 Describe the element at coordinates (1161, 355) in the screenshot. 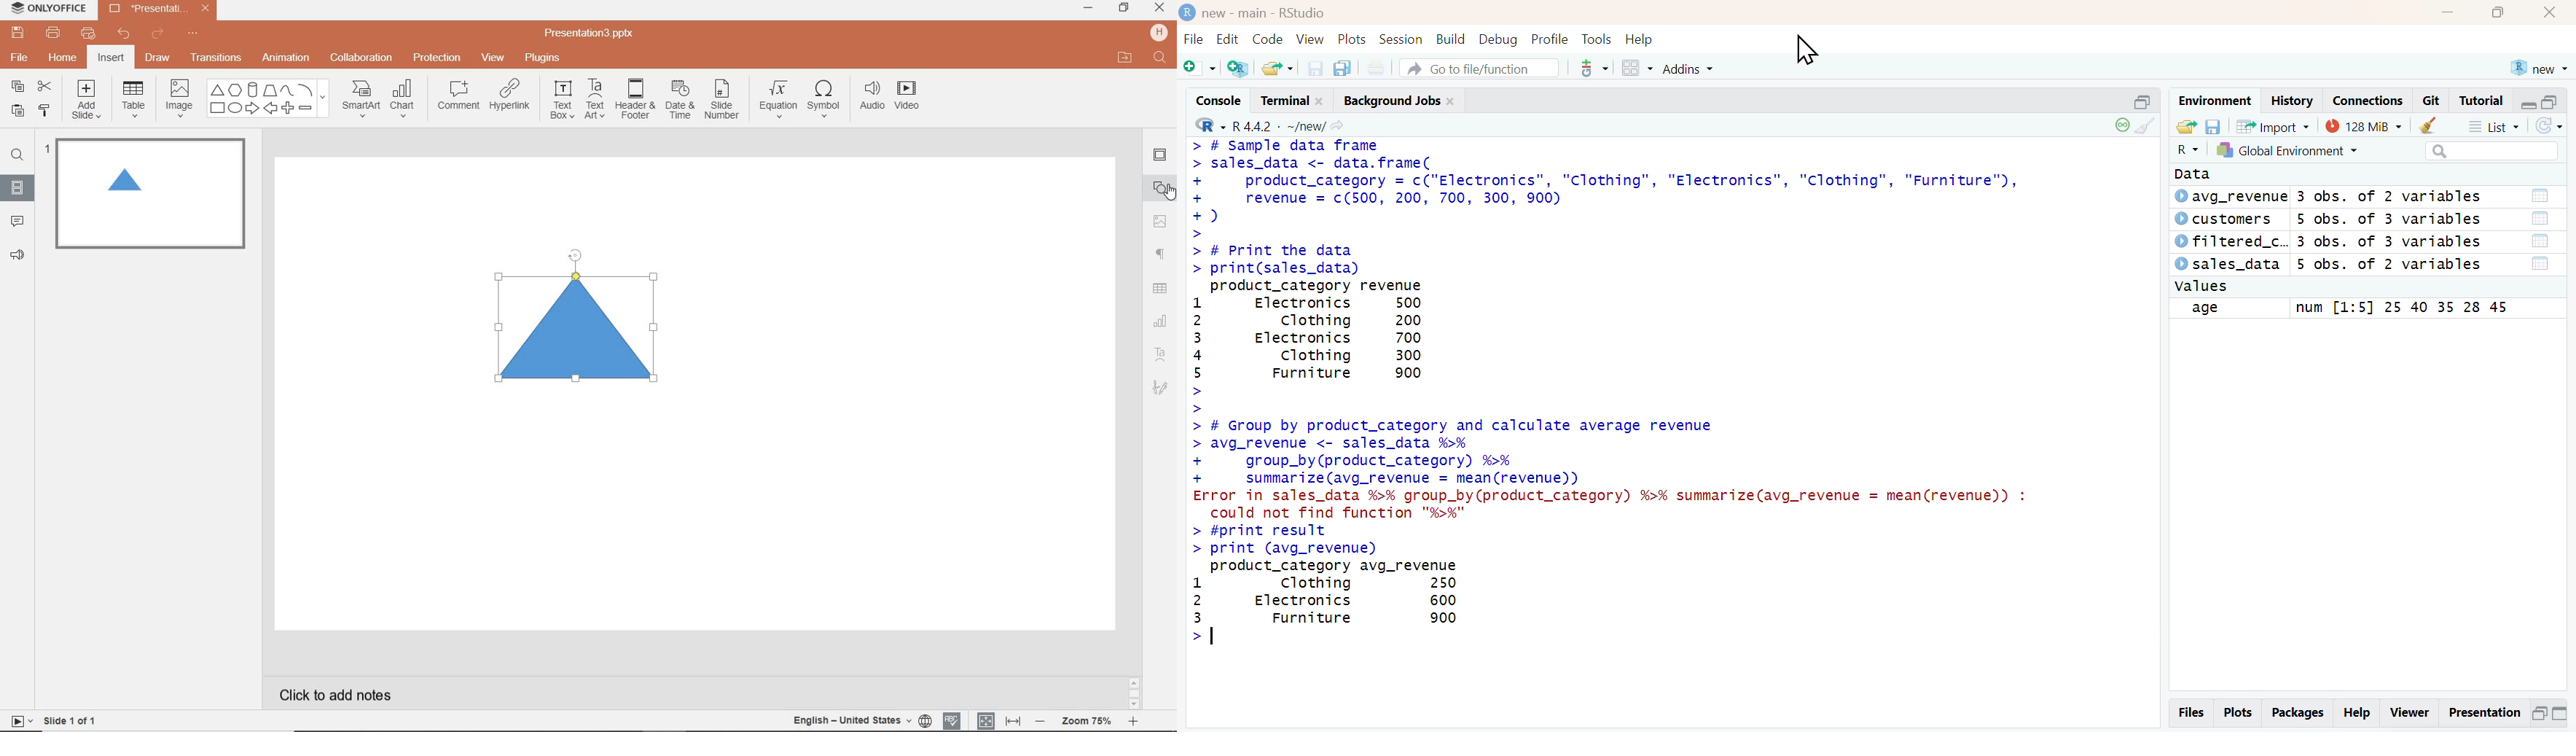

I see `TEXT ART SETTINGS` at that location.